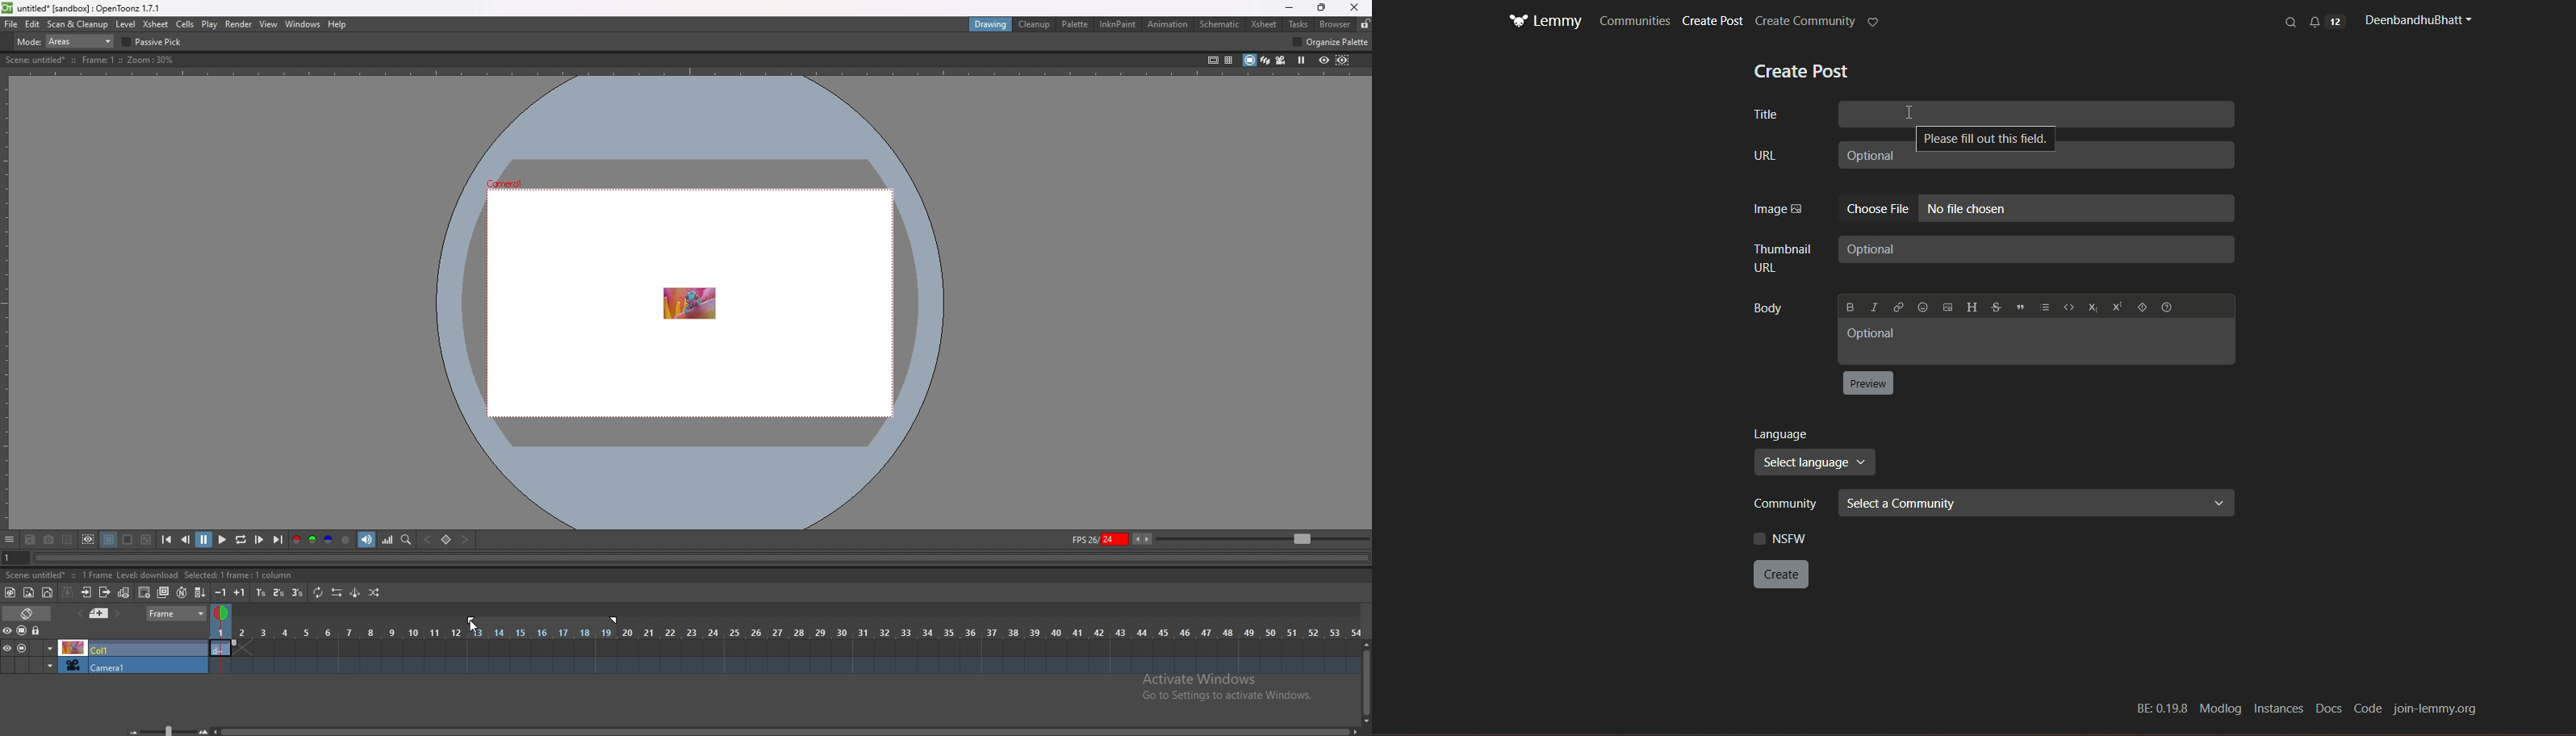 This screenshot has width=2576, height=756. What do you see at coordinates (181, 592) in the screenshot?
I see `auto input cell number` at bounding box center [181, 592].